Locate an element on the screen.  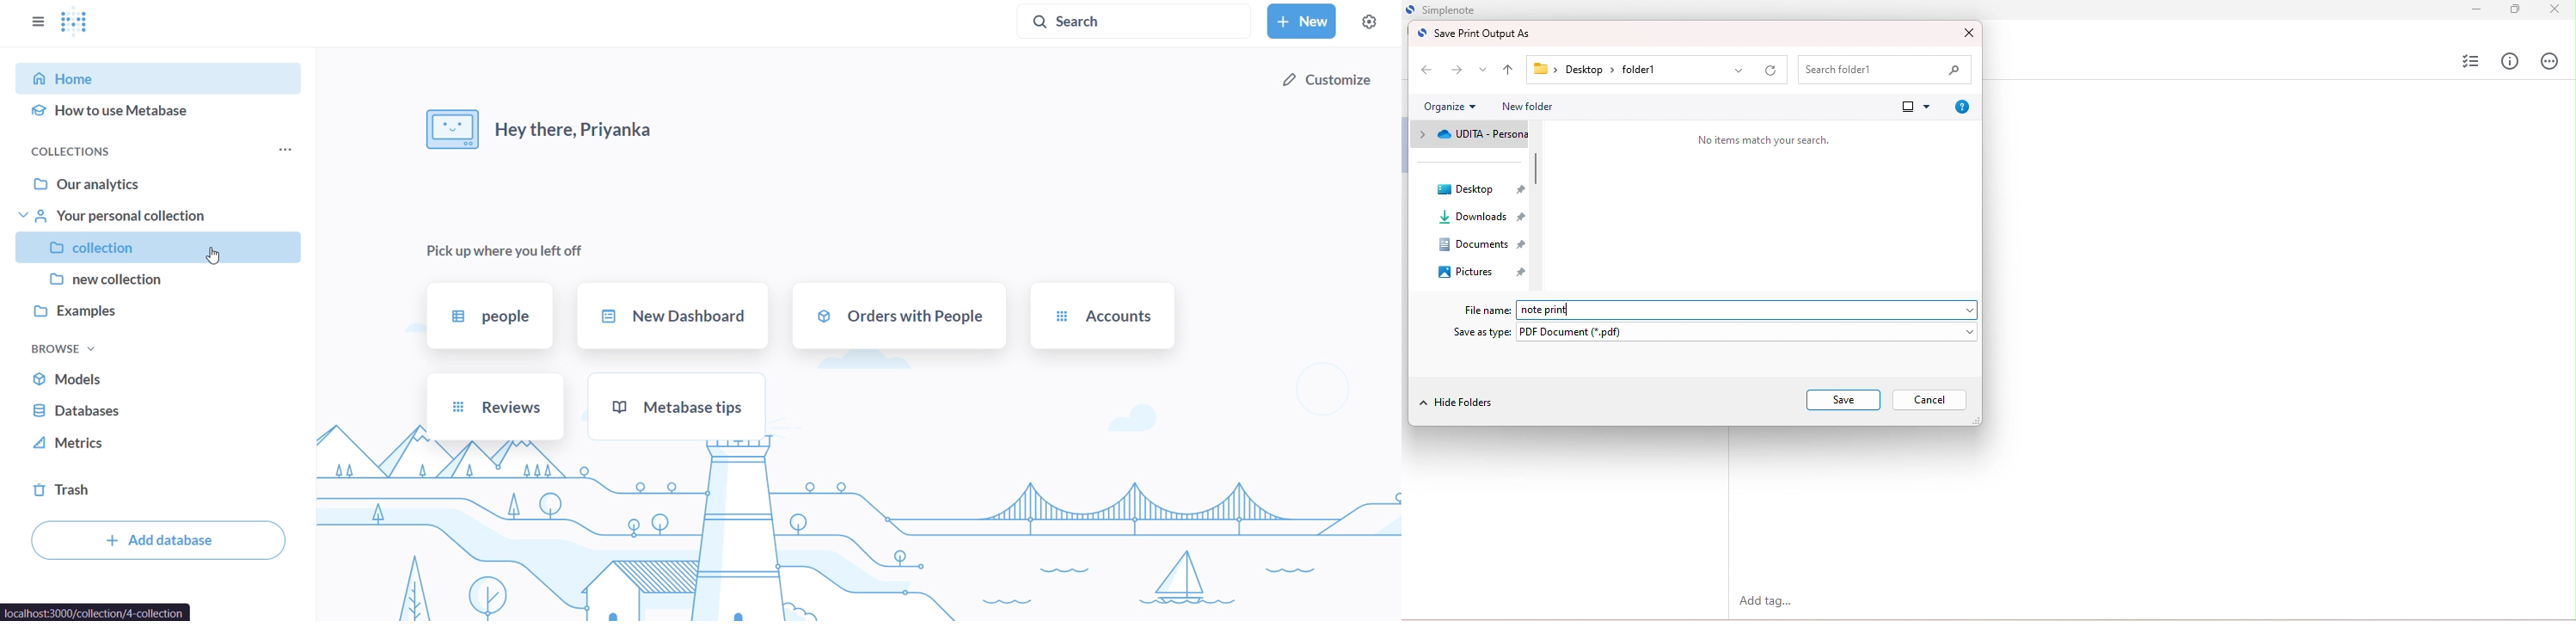
add database is located at coordinates (158, 541).